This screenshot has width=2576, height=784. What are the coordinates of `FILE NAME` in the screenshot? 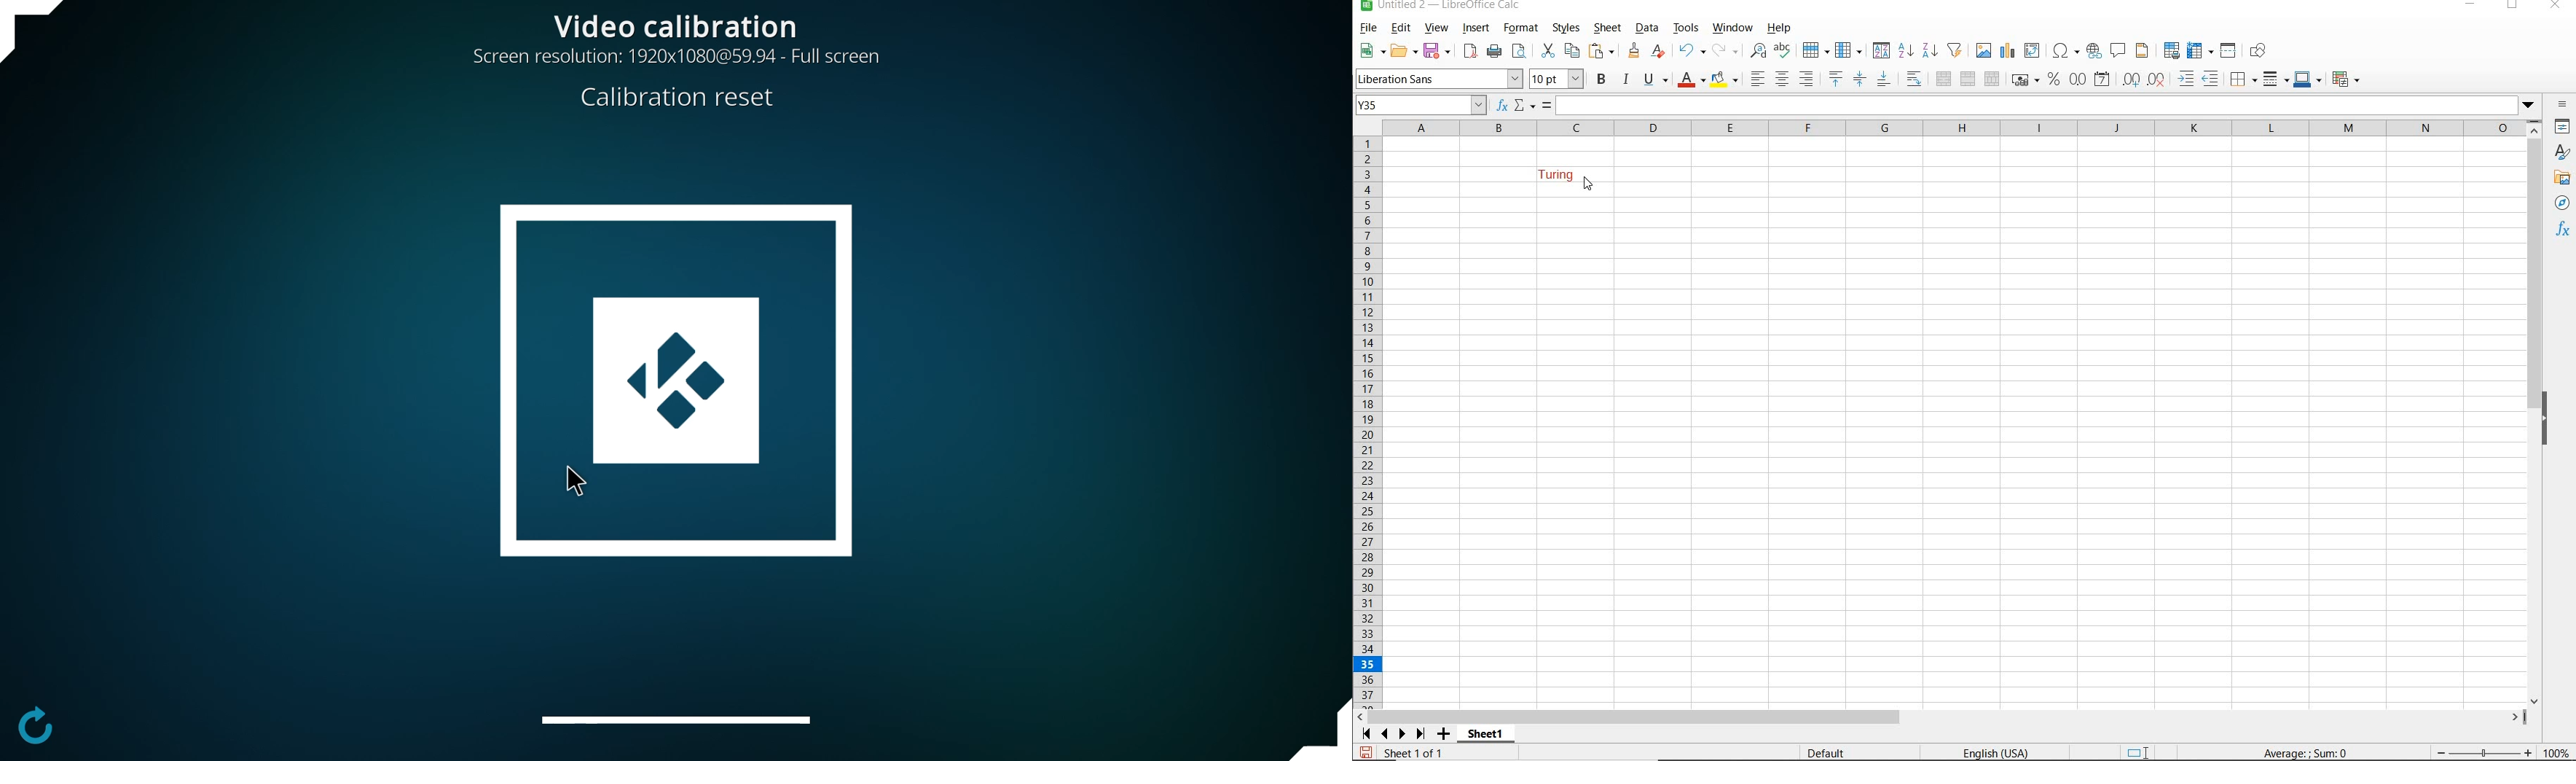 It's located at (1440, 7).